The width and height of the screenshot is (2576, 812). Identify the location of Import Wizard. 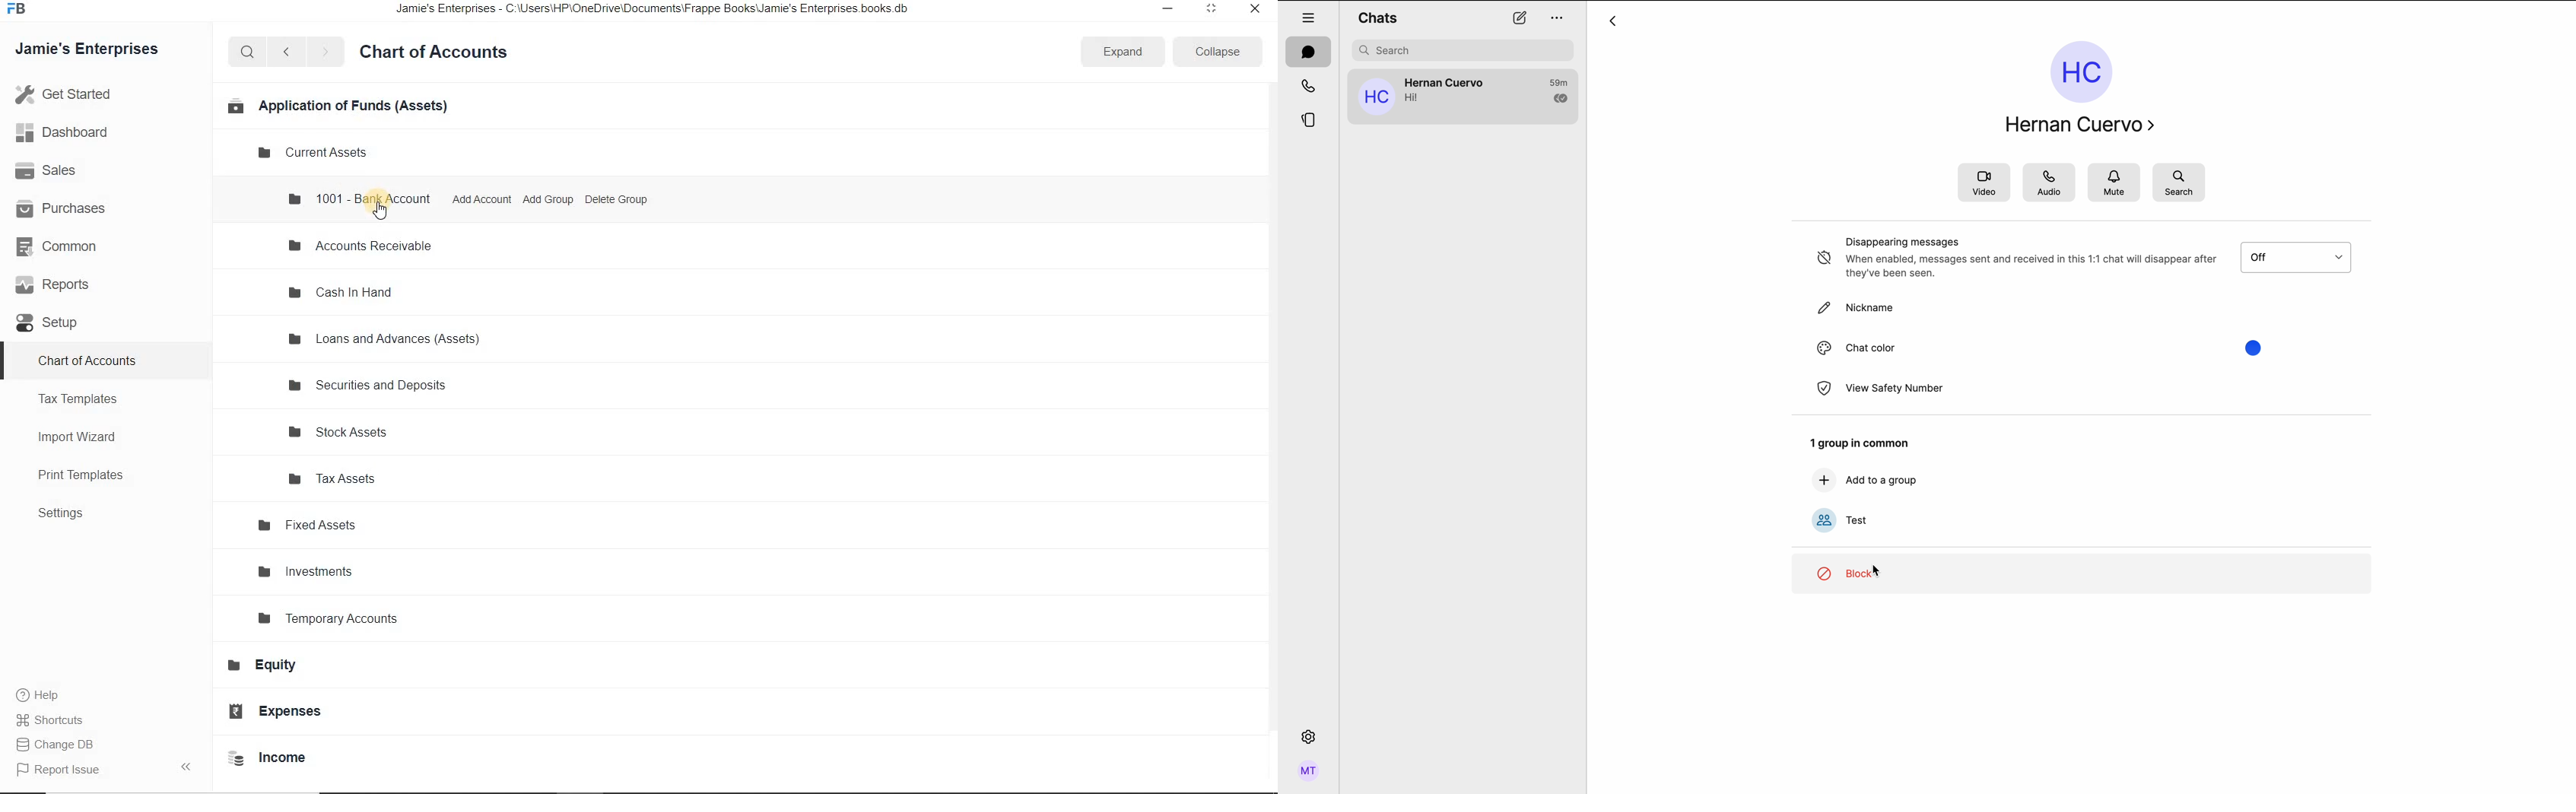
(84, 436).